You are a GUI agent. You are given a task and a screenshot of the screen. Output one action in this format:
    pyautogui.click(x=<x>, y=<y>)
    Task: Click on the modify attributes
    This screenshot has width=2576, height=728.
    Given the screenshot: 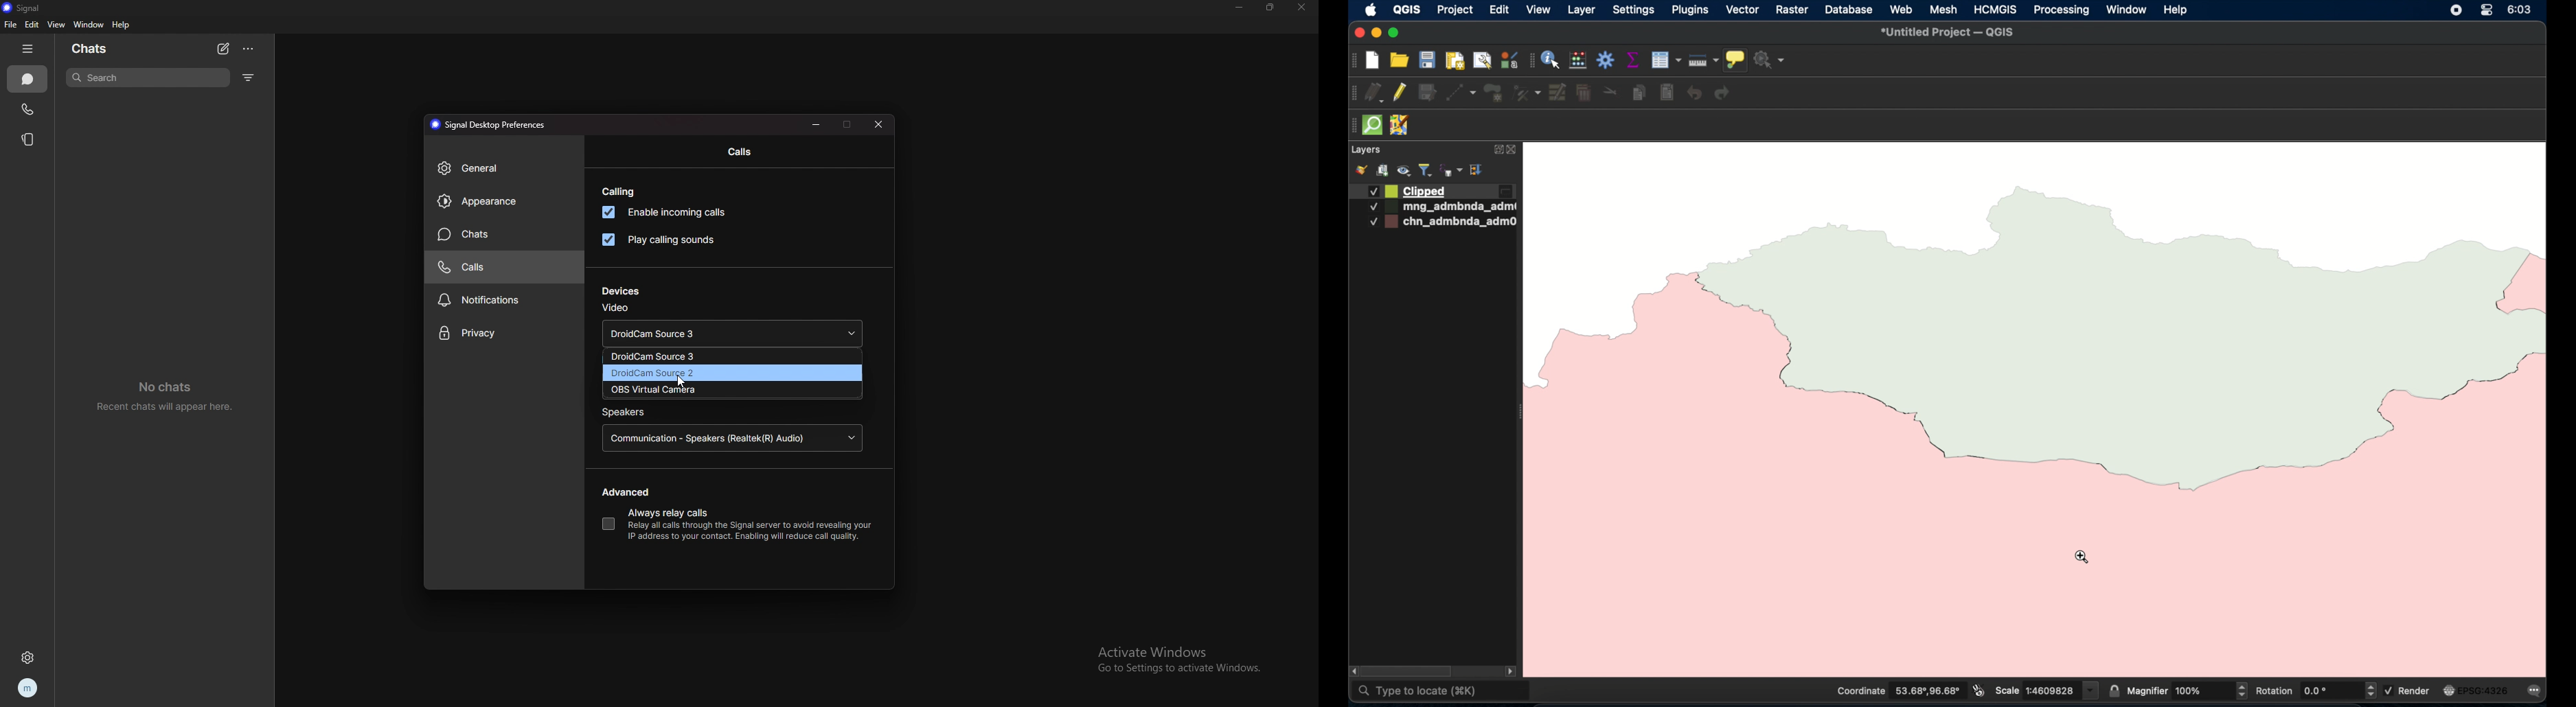 What is the action you would take?
    pyautogui.click(x=1558, y=93)
    